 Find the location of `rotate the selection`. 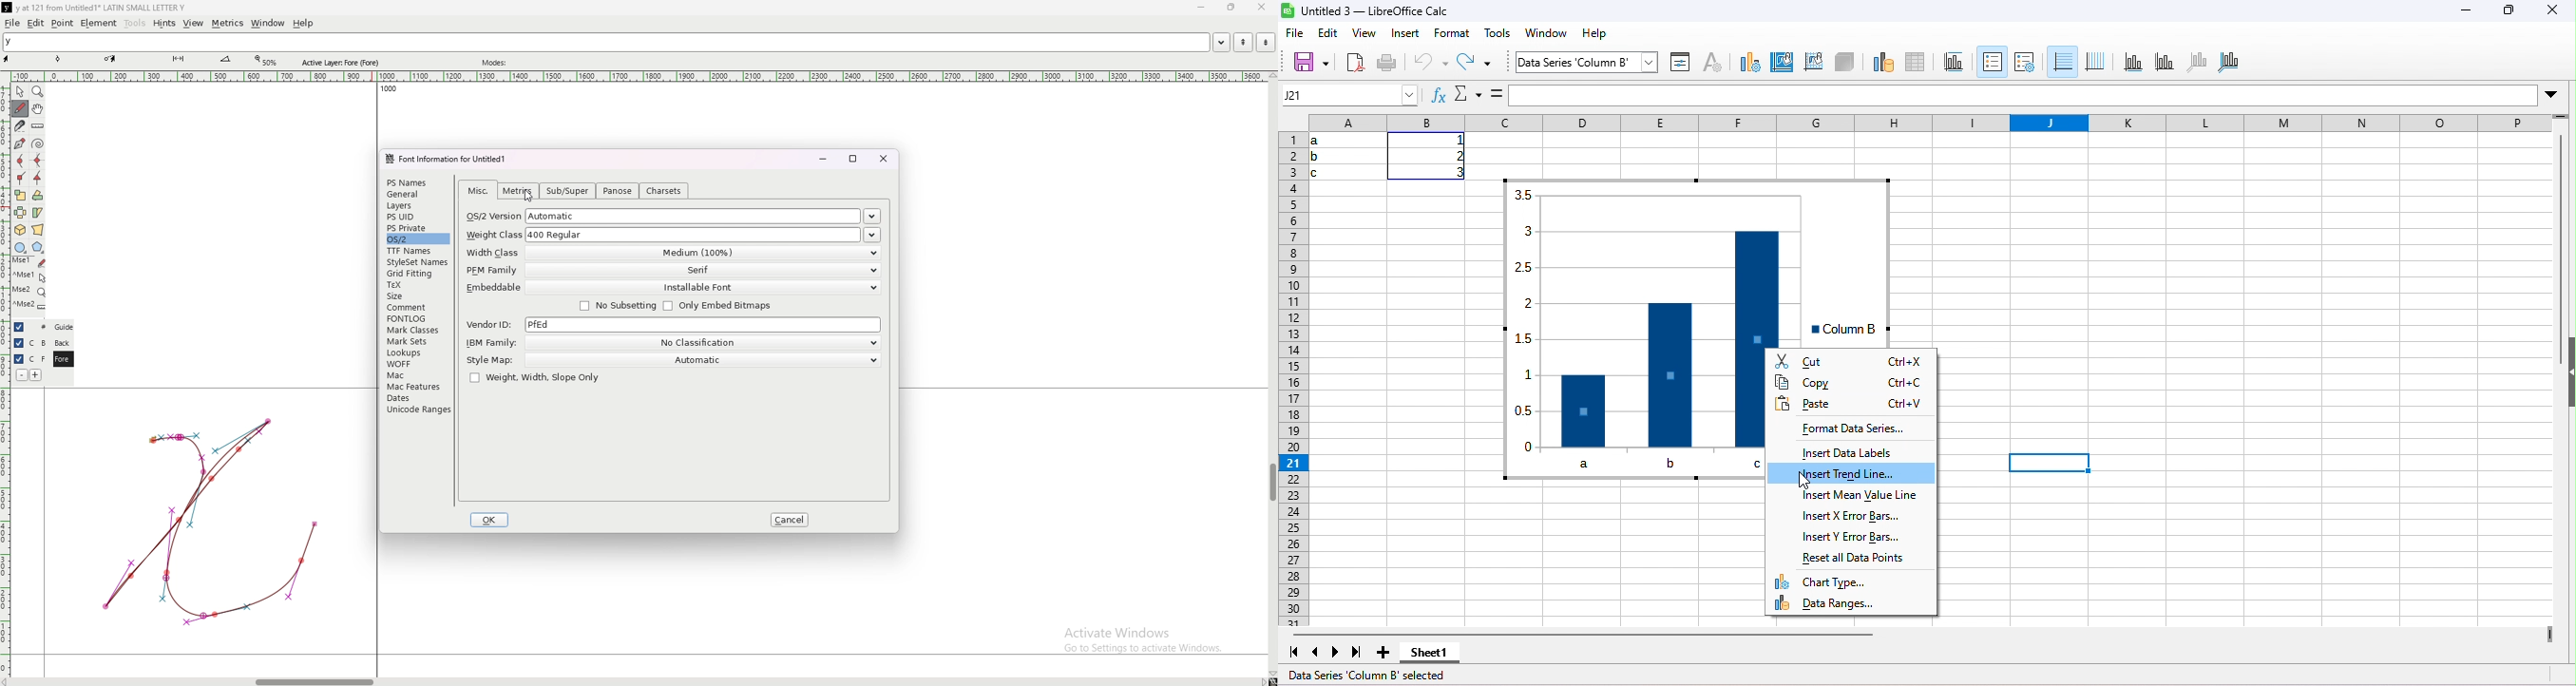

rotate the selection is located at coordinates (38, 196).